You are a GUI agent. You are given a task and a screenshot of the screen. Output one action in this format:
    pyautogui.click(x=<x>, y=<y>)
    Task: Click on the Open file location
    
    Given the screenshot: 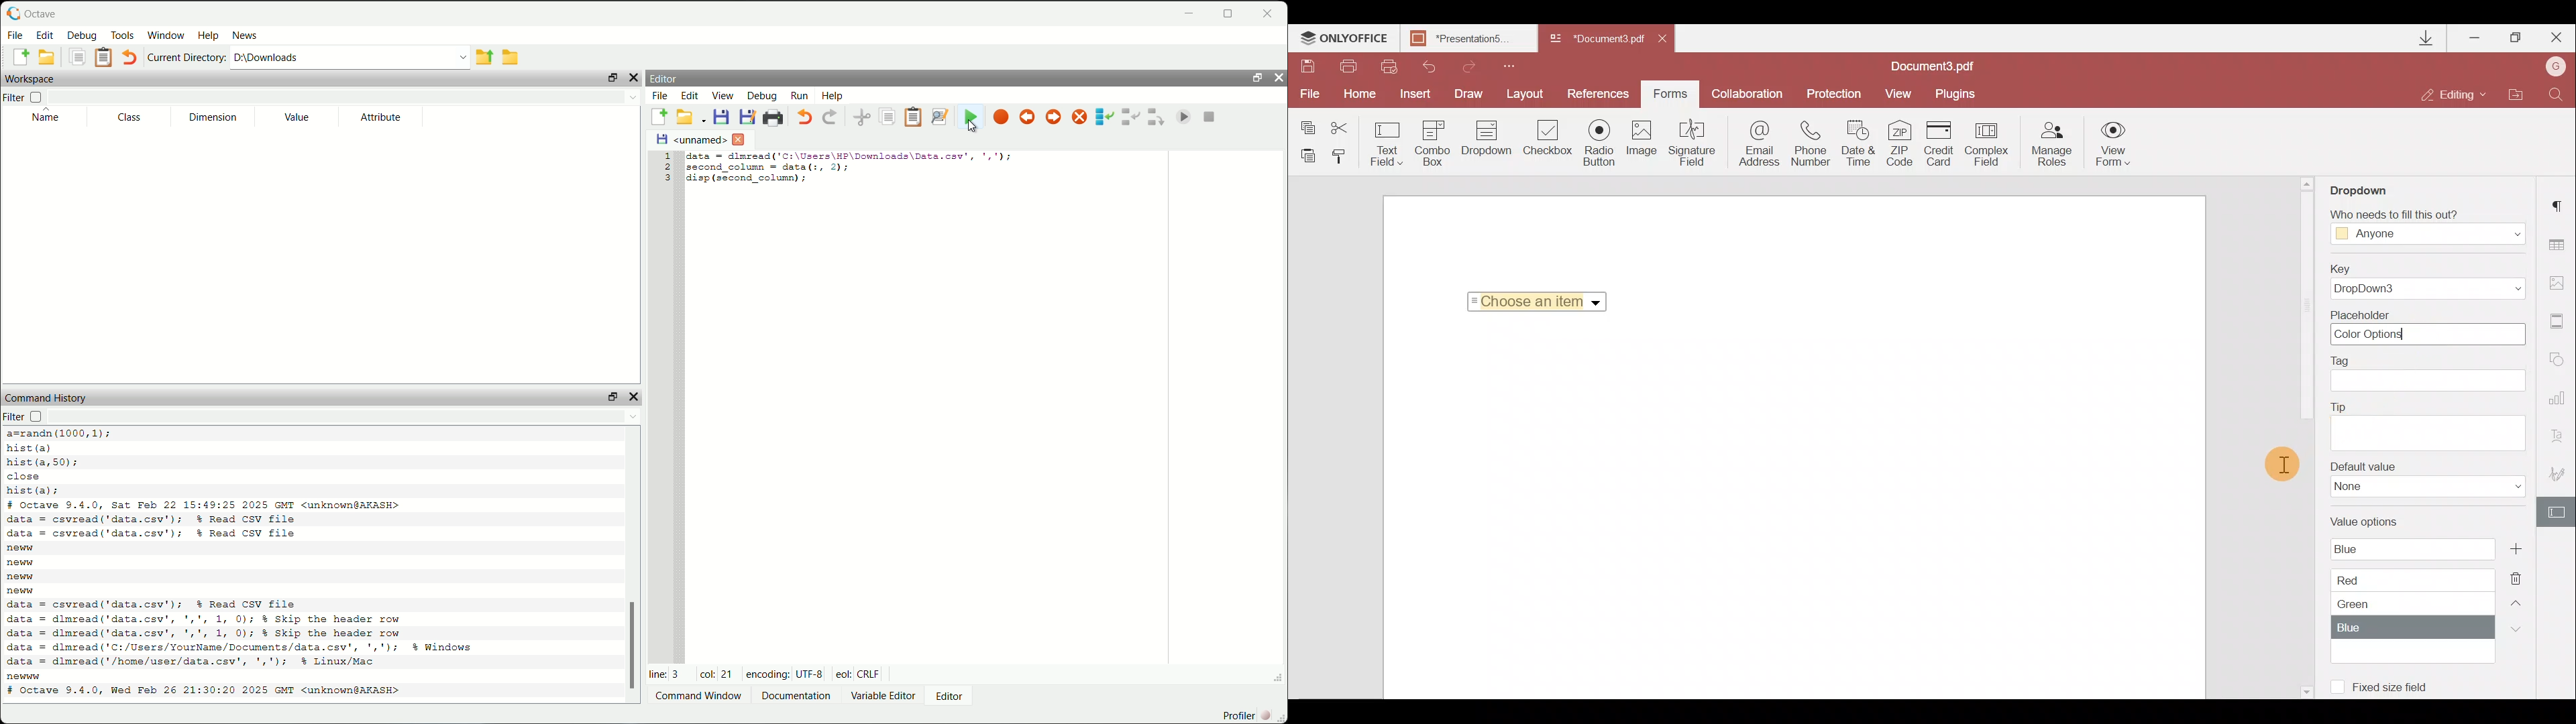 What is the action you would take?
    pyautogui.click(x=2517, y=94)
    